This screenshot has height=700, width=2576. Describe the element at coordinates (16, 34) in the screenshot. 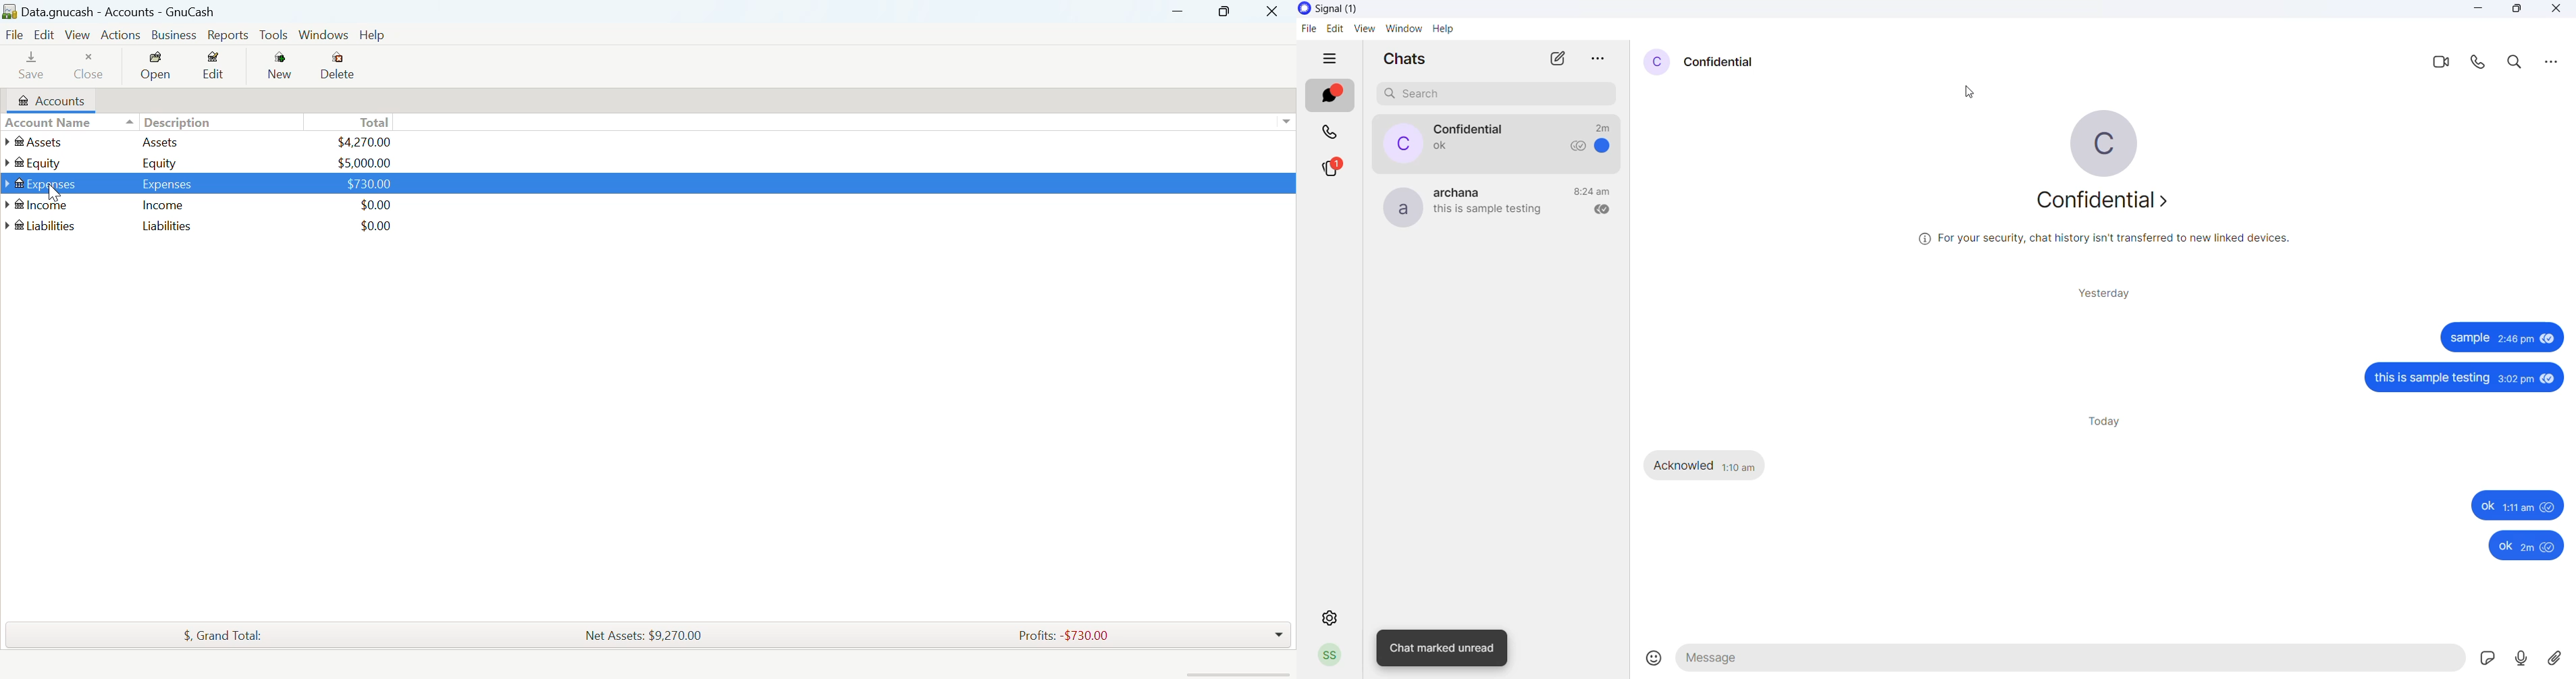

I see `File` at that location.